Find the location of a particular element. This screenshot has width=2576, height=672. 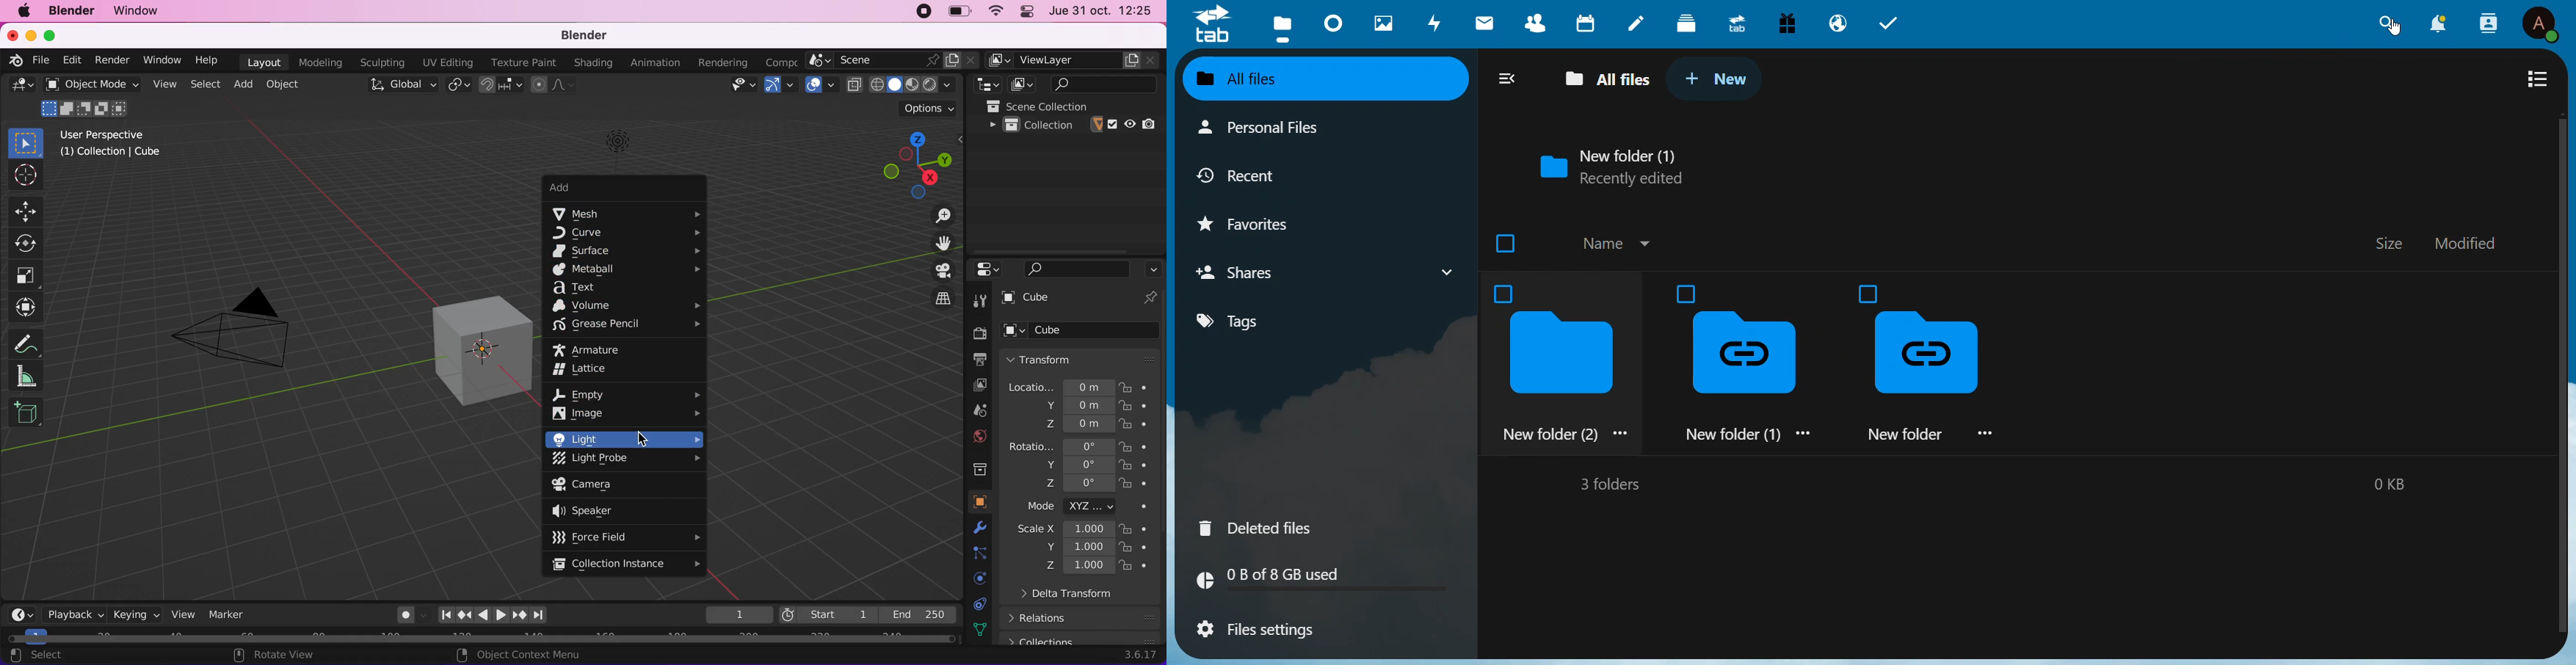

image is located at coordinates (626, 413).